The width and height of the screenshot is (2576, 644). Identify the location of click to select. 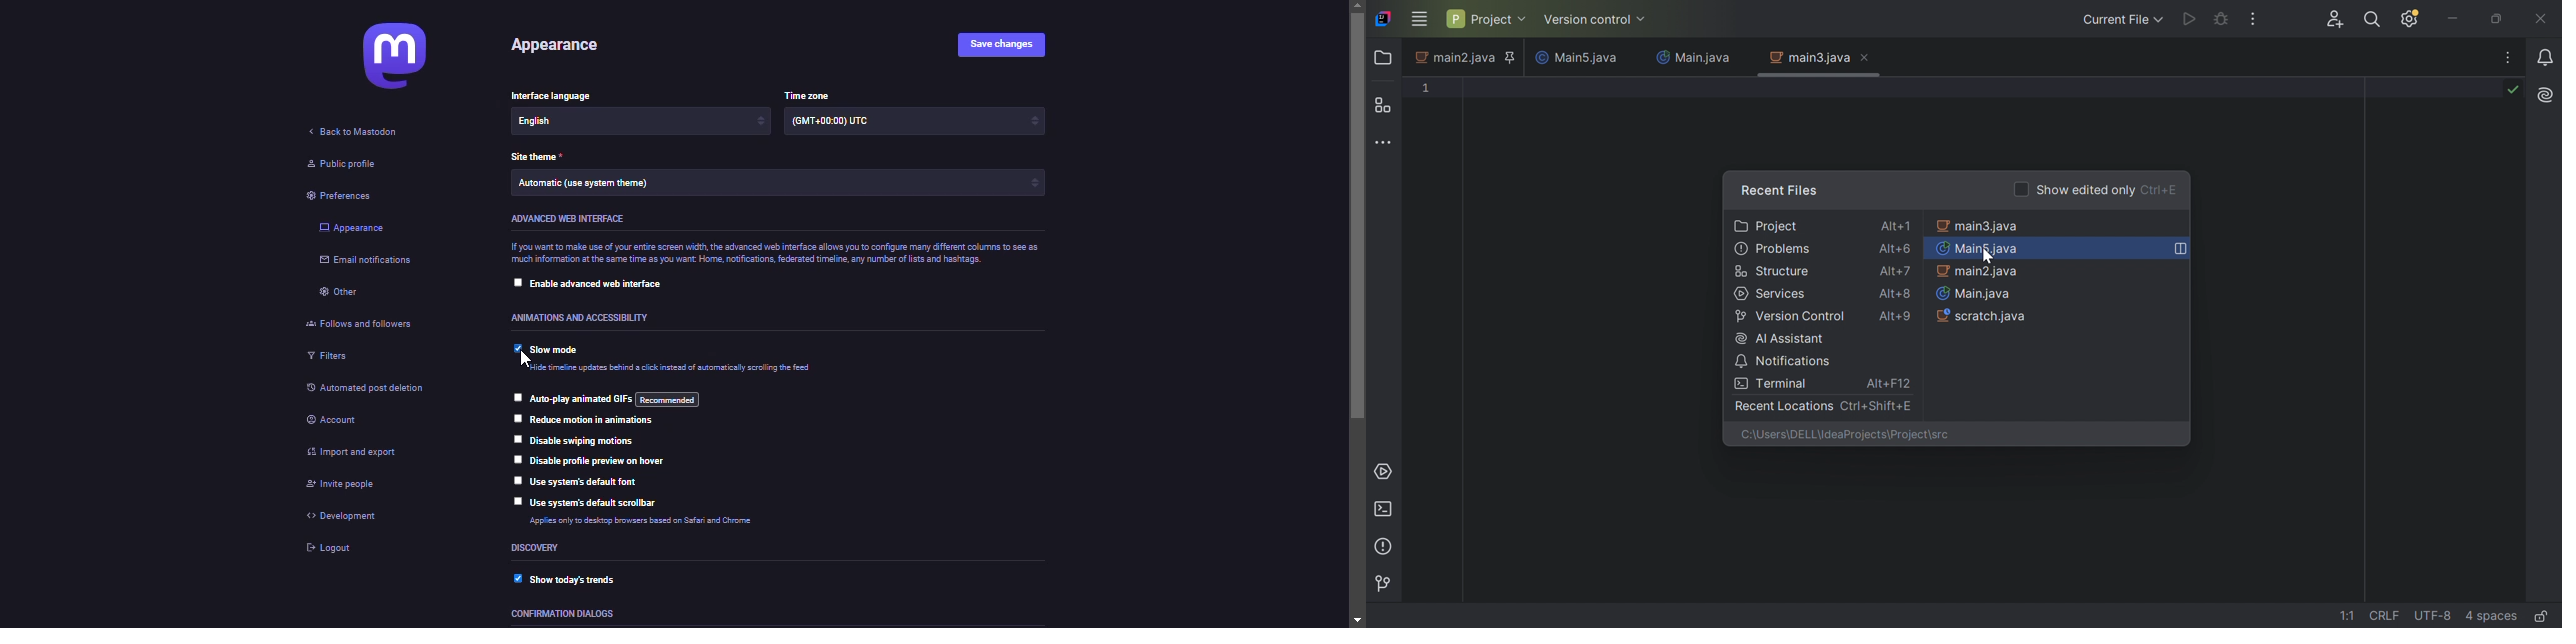
(513, 283).